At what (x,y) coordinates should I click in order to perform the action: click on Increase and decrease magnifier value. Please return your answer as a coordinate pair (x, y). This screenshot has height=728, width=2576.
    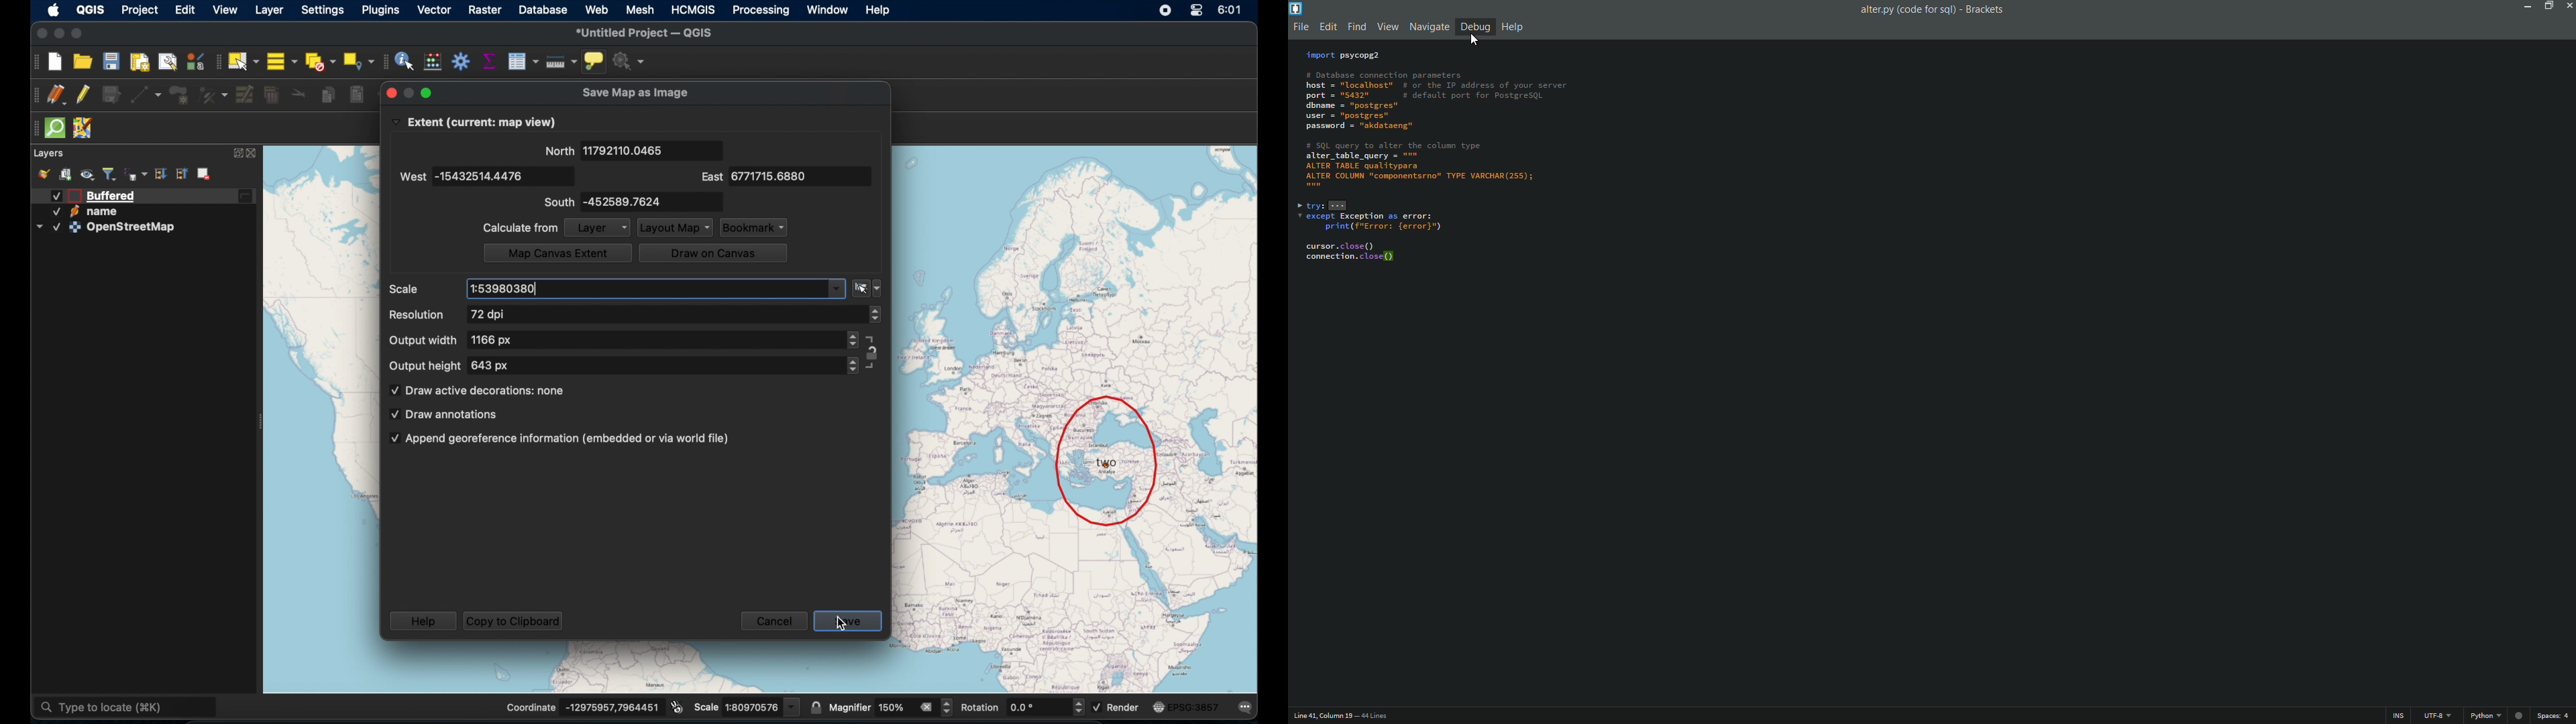
    Looking at the image, I should click on (947, 707).